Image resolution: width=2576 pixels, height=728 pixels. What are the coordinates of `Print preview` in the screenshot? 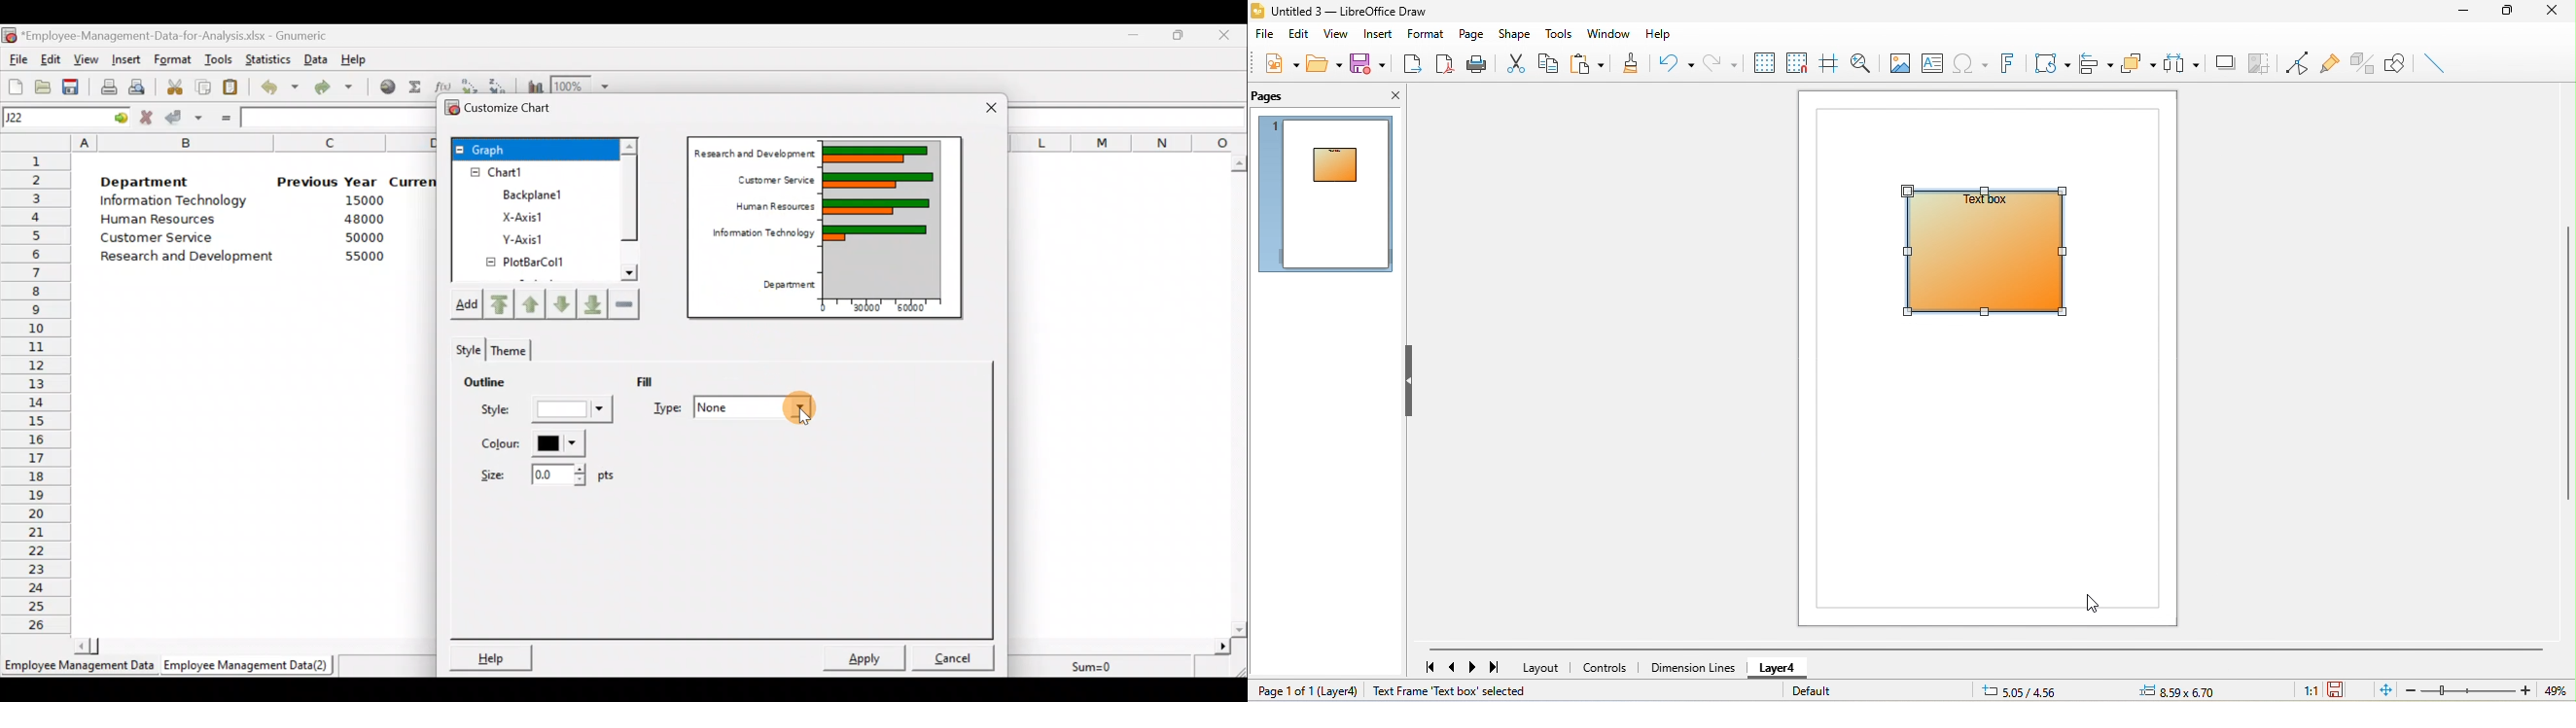 It's located at (138, 86).